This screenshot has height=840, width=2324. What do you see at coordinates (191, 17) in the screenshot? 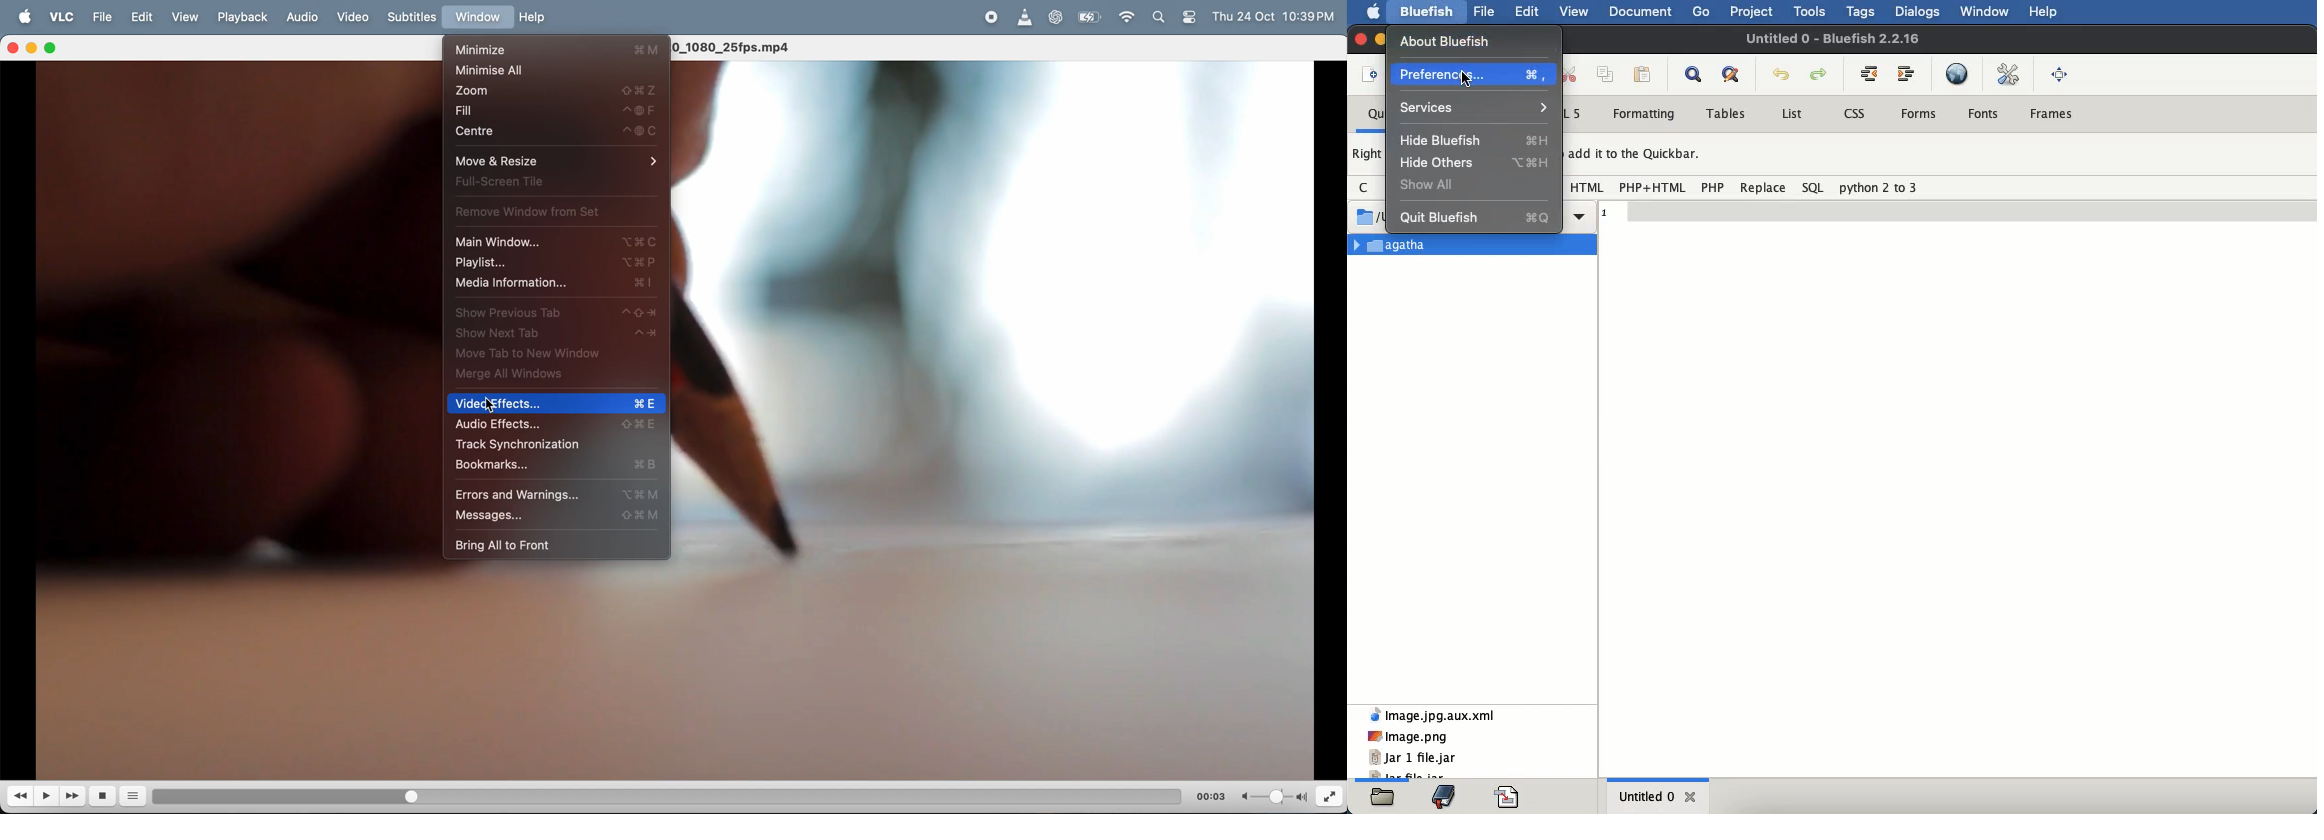
I see `view` at bounding box center [191, 17].